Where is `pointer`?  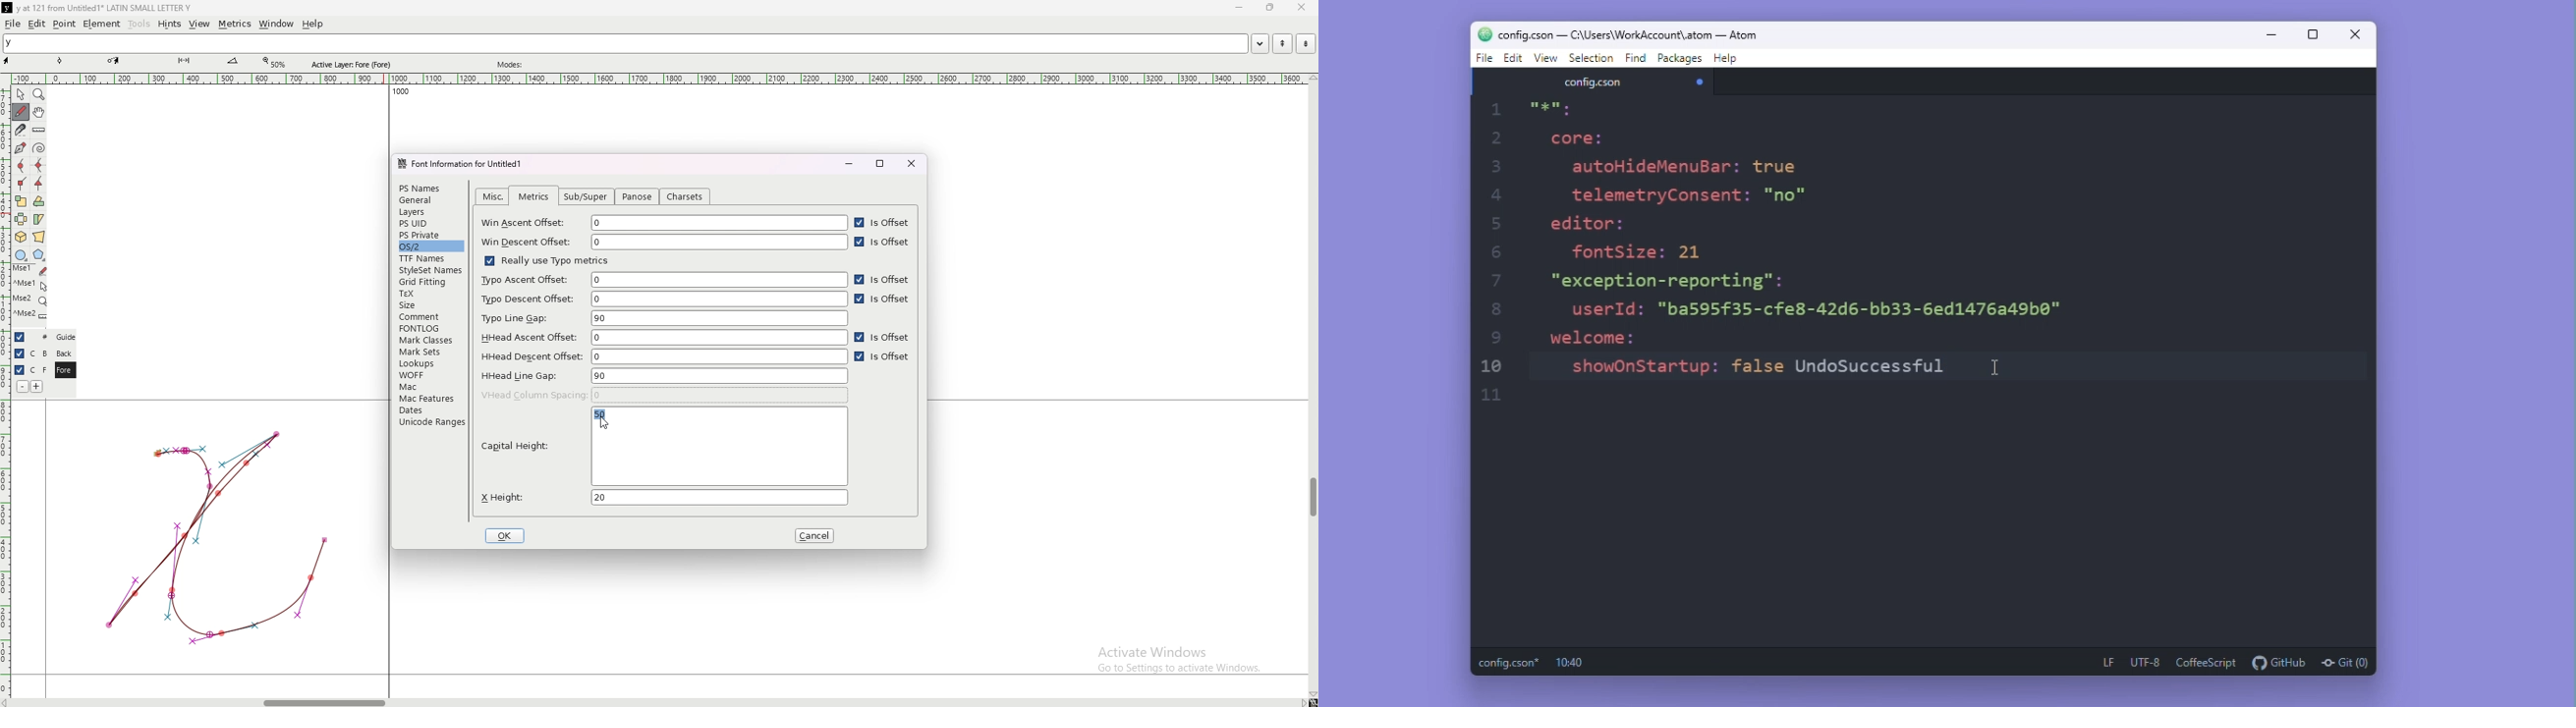 pointer is located at coordinates (21, 95).